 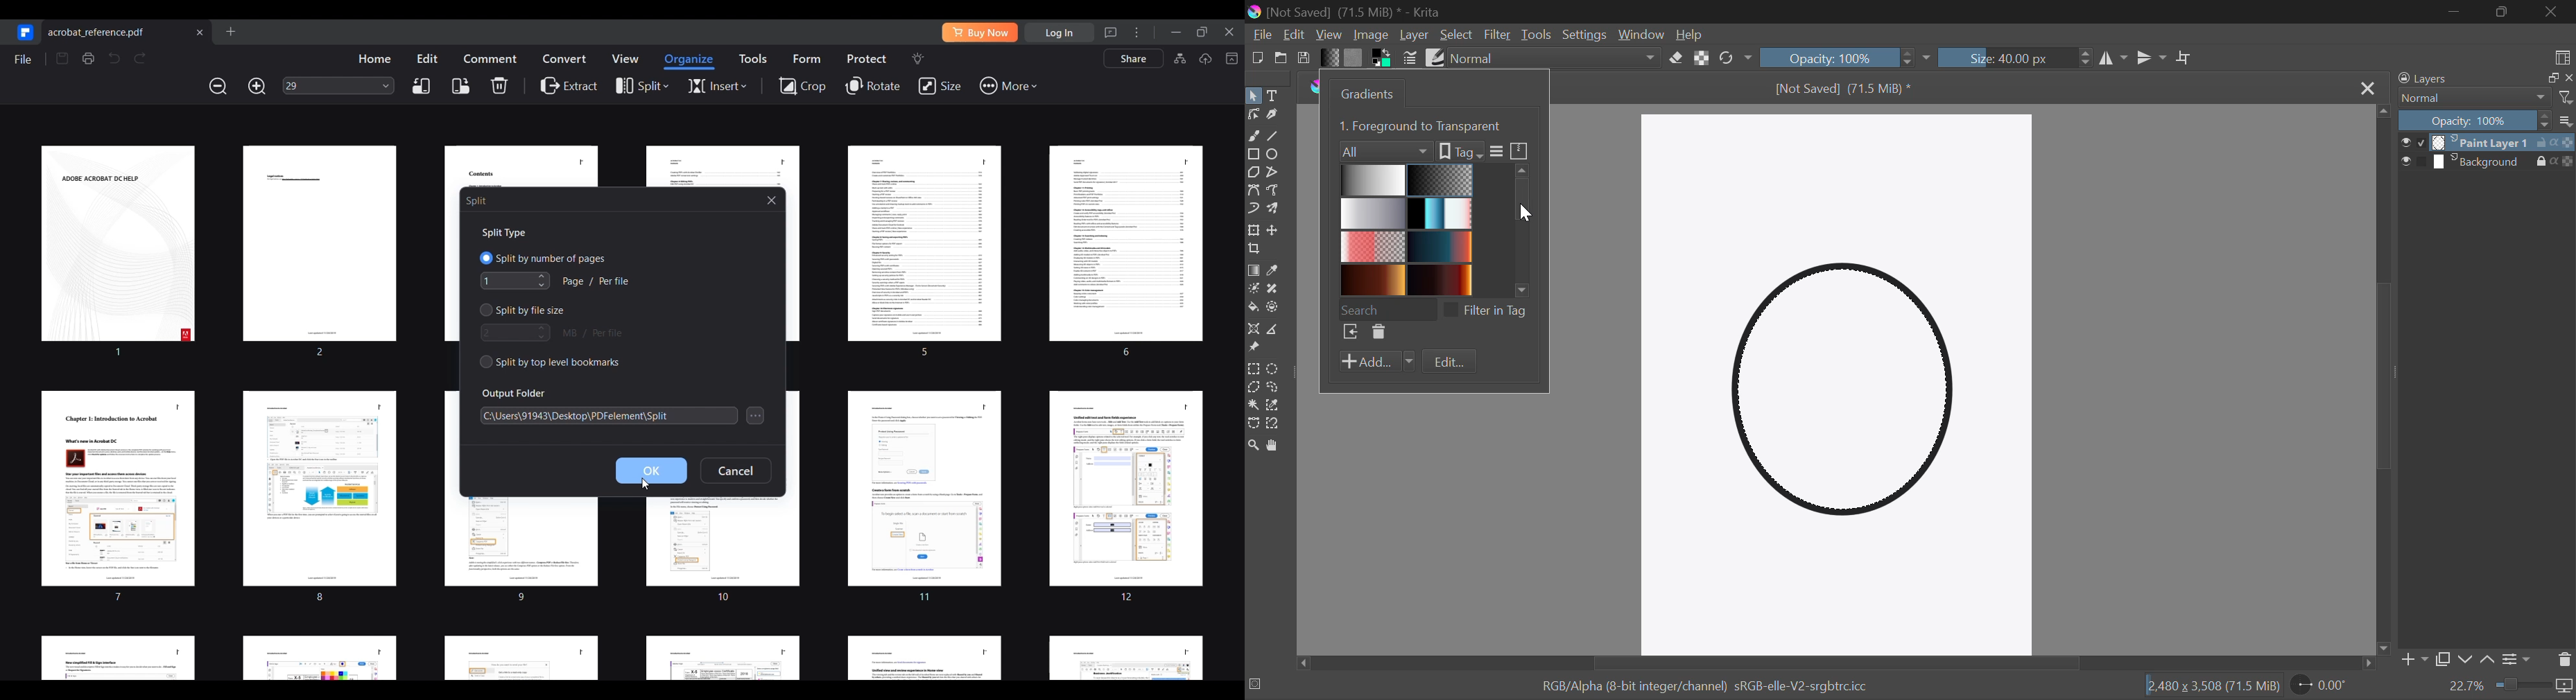 What do you see at coordinates (1553, 57) in the screenshot?
I see `Blending Modes` at bounding box center [1553, 57].